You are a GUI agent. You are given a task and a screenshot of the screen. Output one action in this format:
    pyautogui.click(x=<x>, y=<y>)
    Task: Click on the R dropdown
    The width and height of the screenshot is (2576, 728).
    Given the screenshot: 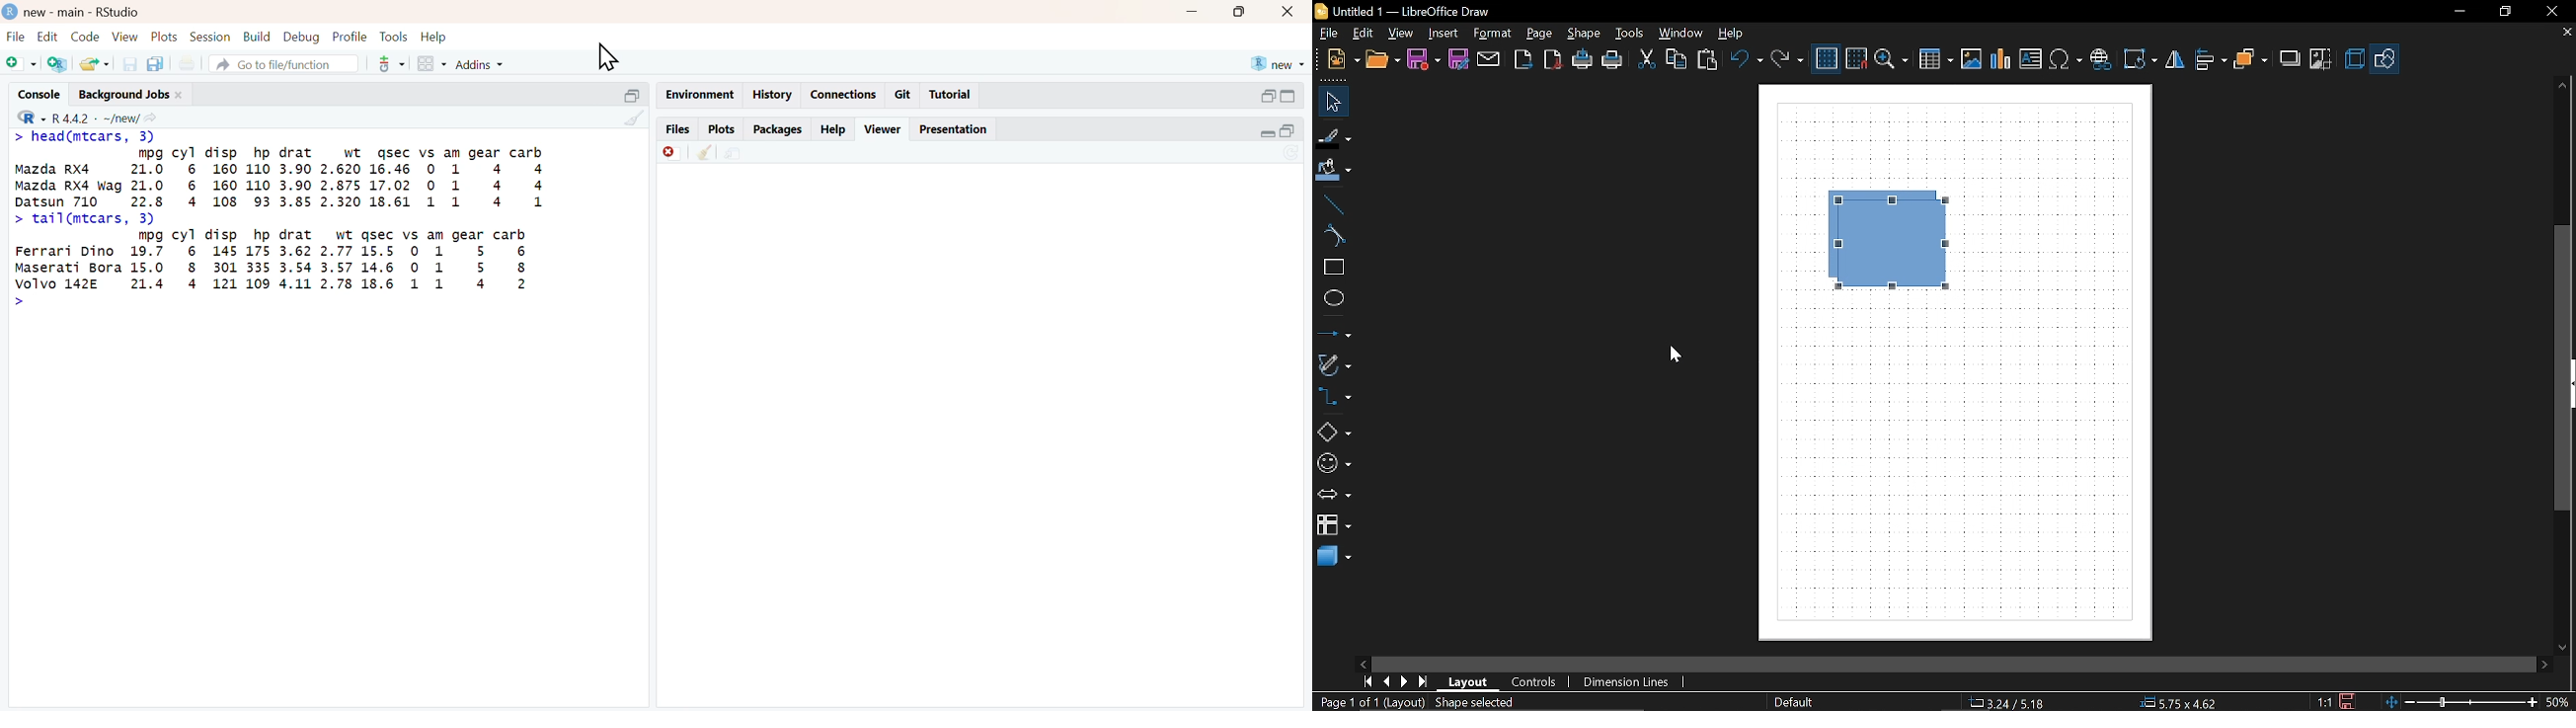 What is the action you would take?
    pyautogui.click(x=18, y=116)
    